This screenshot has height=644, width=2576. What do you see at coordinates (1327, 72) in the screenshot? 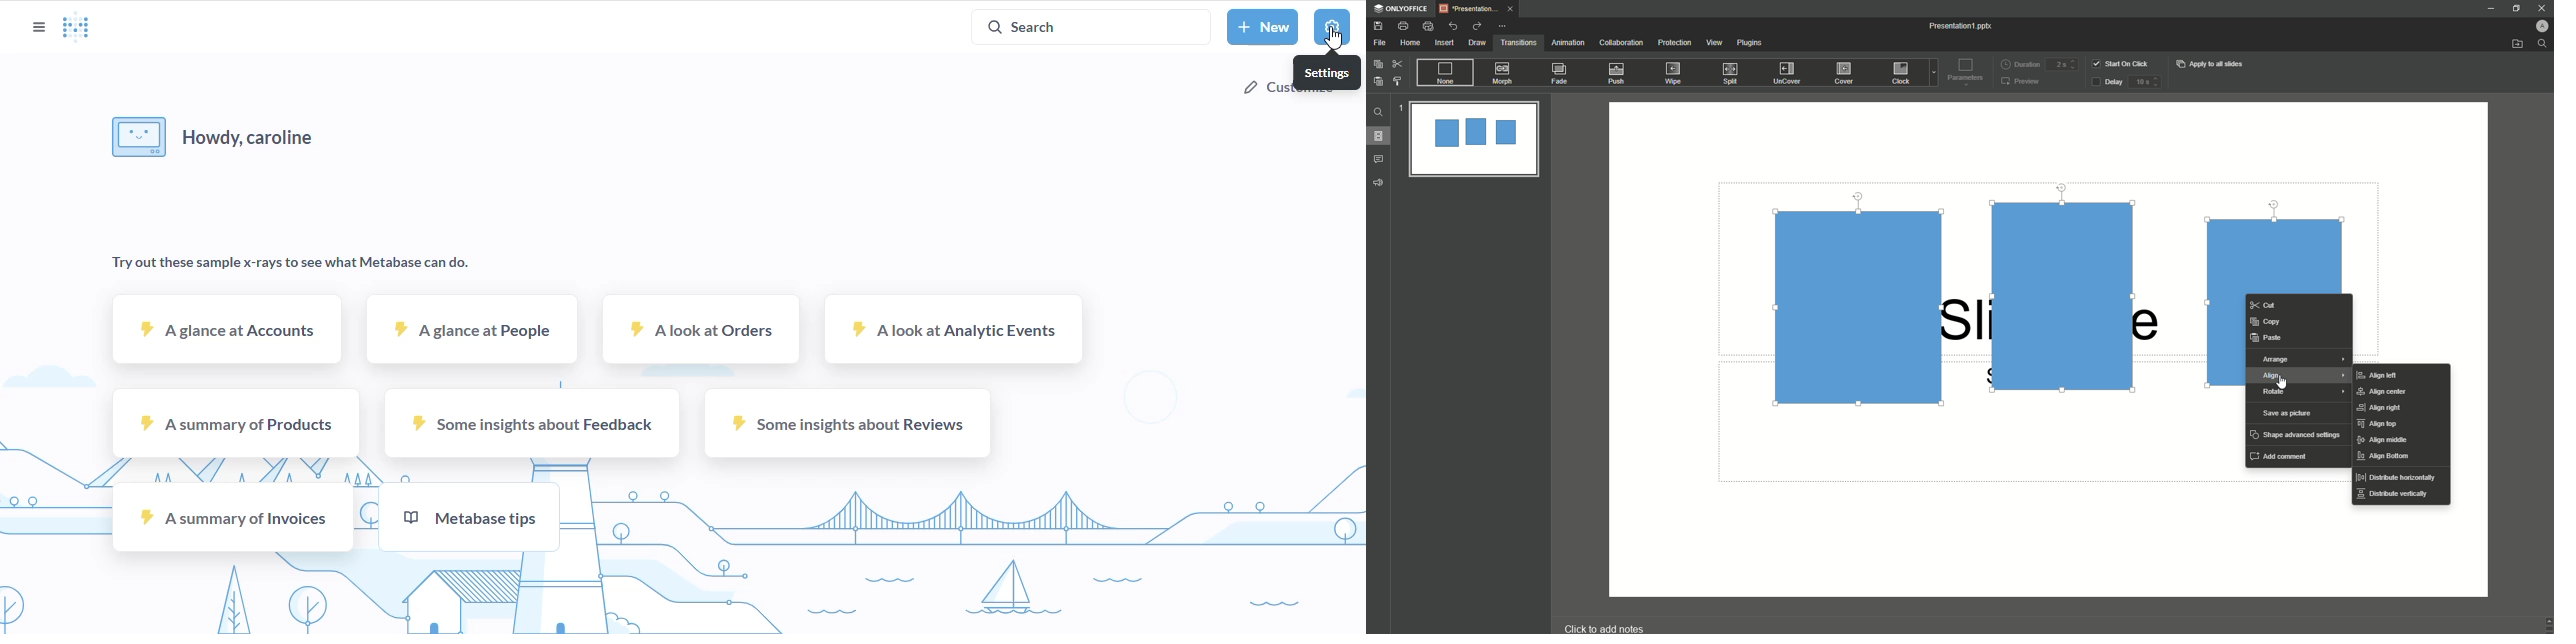
I see `settings` at bounding box center [1327, 72].